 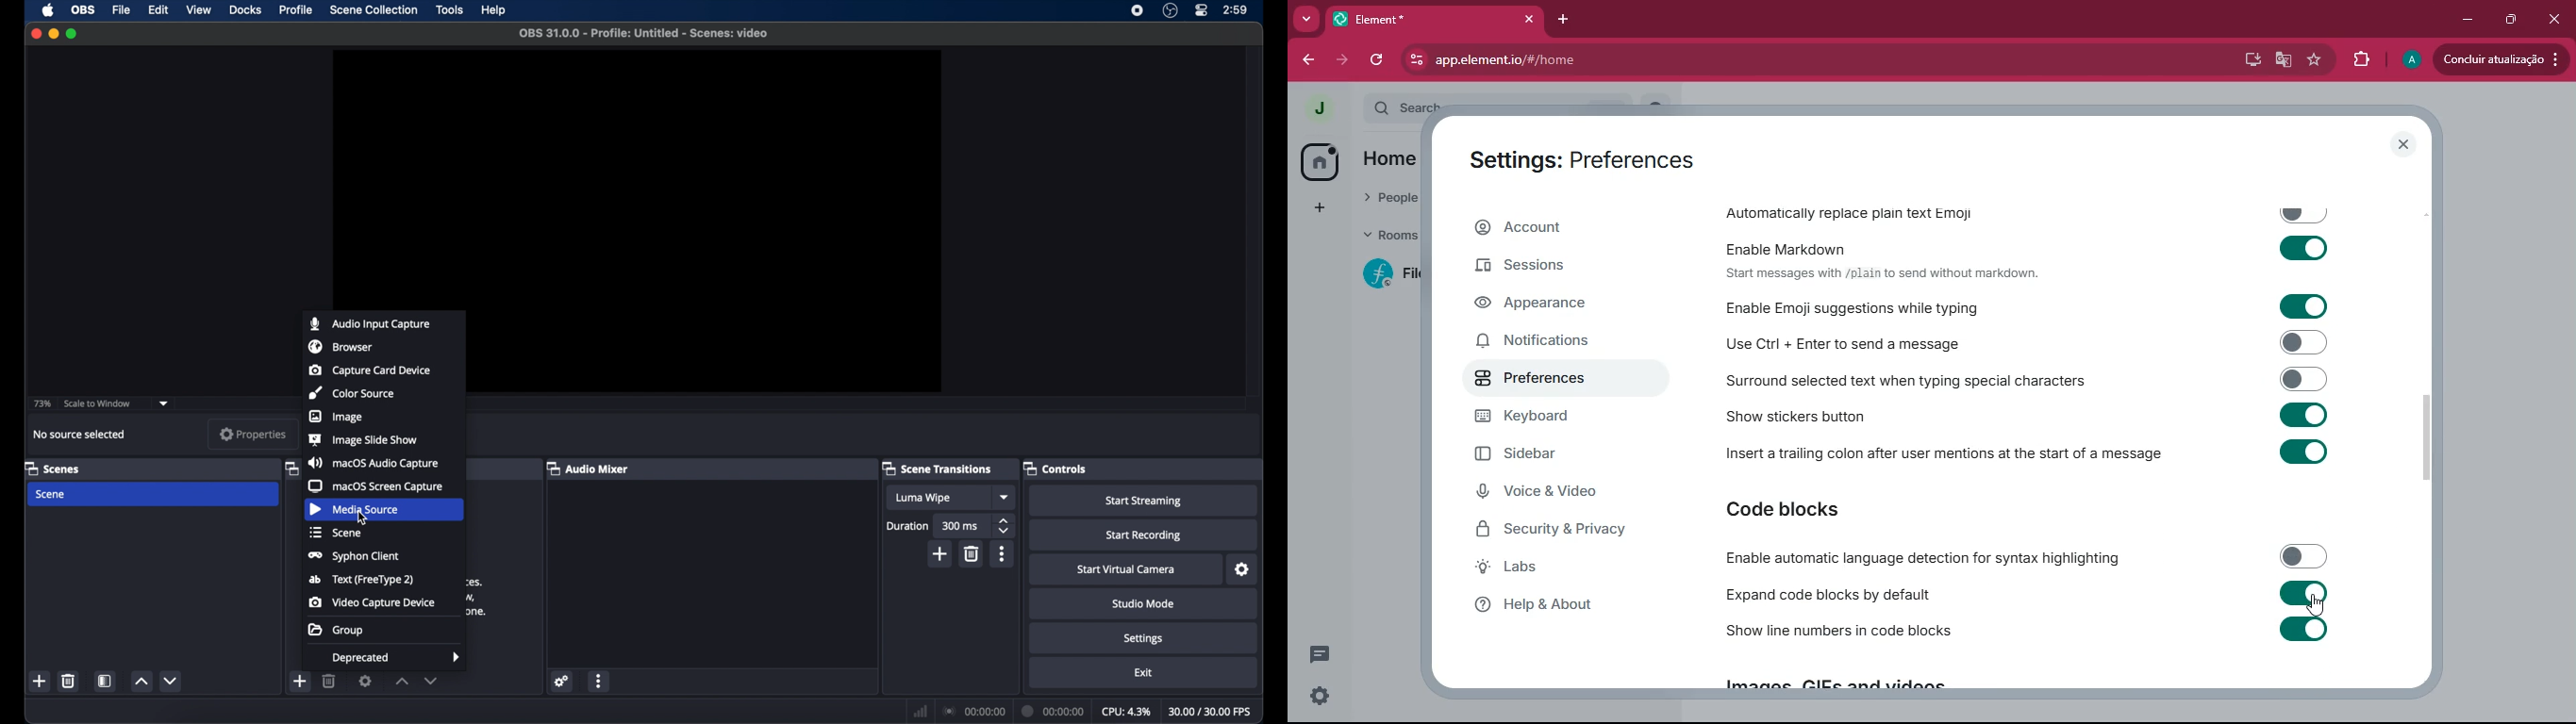 I want to click on dropdown, so click(x=1005, y=497).